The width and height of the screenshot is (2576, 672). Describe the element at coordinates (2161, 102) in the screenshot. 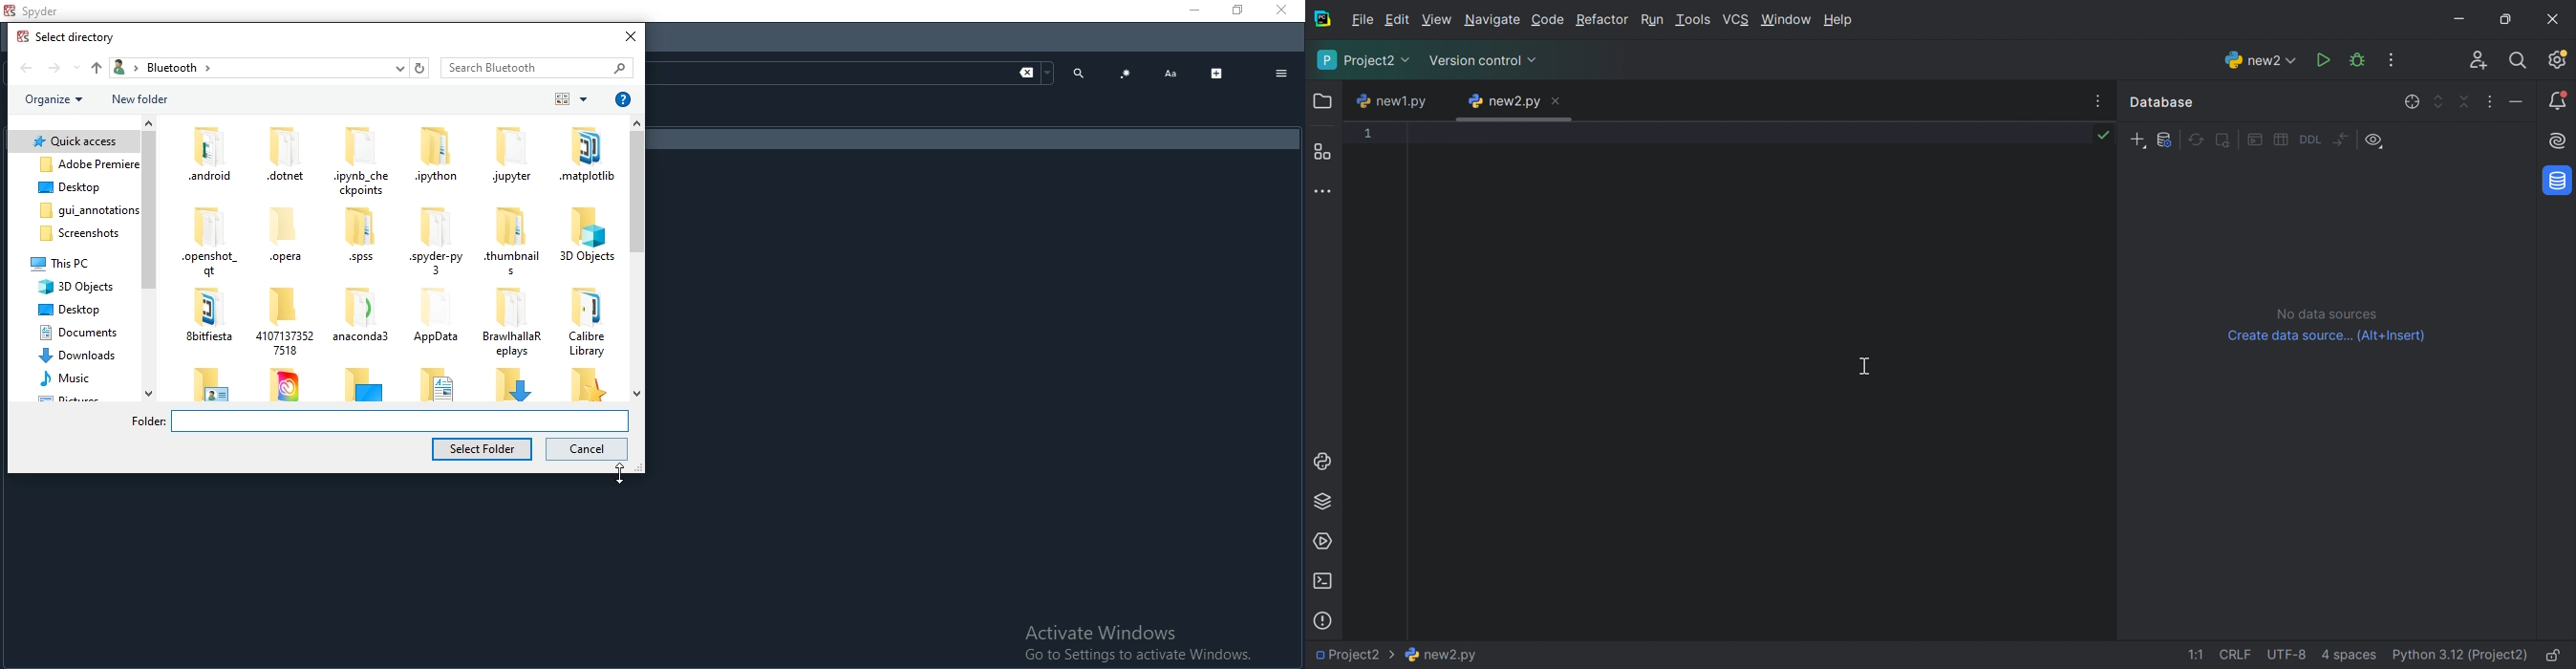

I see `Database` at that location.